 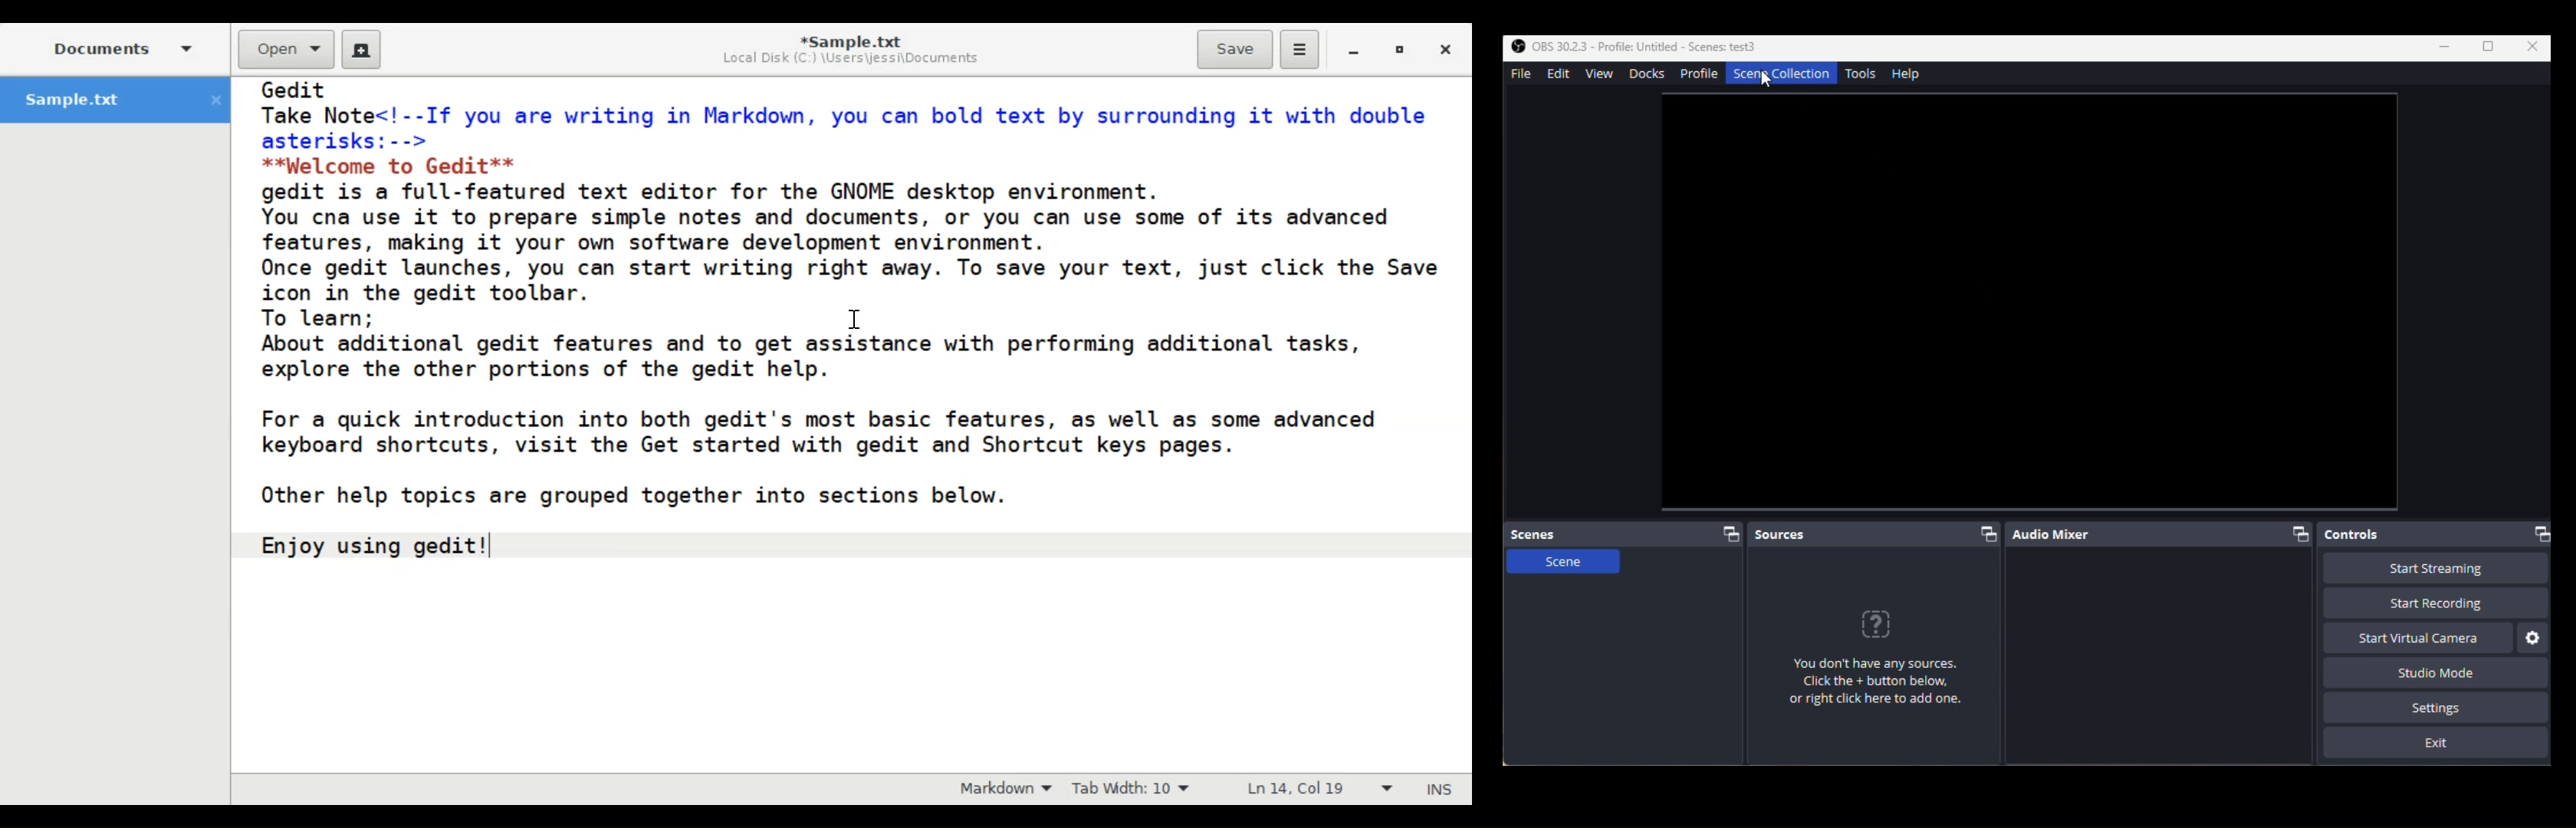 I want to click on File, so click(x=1520, y=73).